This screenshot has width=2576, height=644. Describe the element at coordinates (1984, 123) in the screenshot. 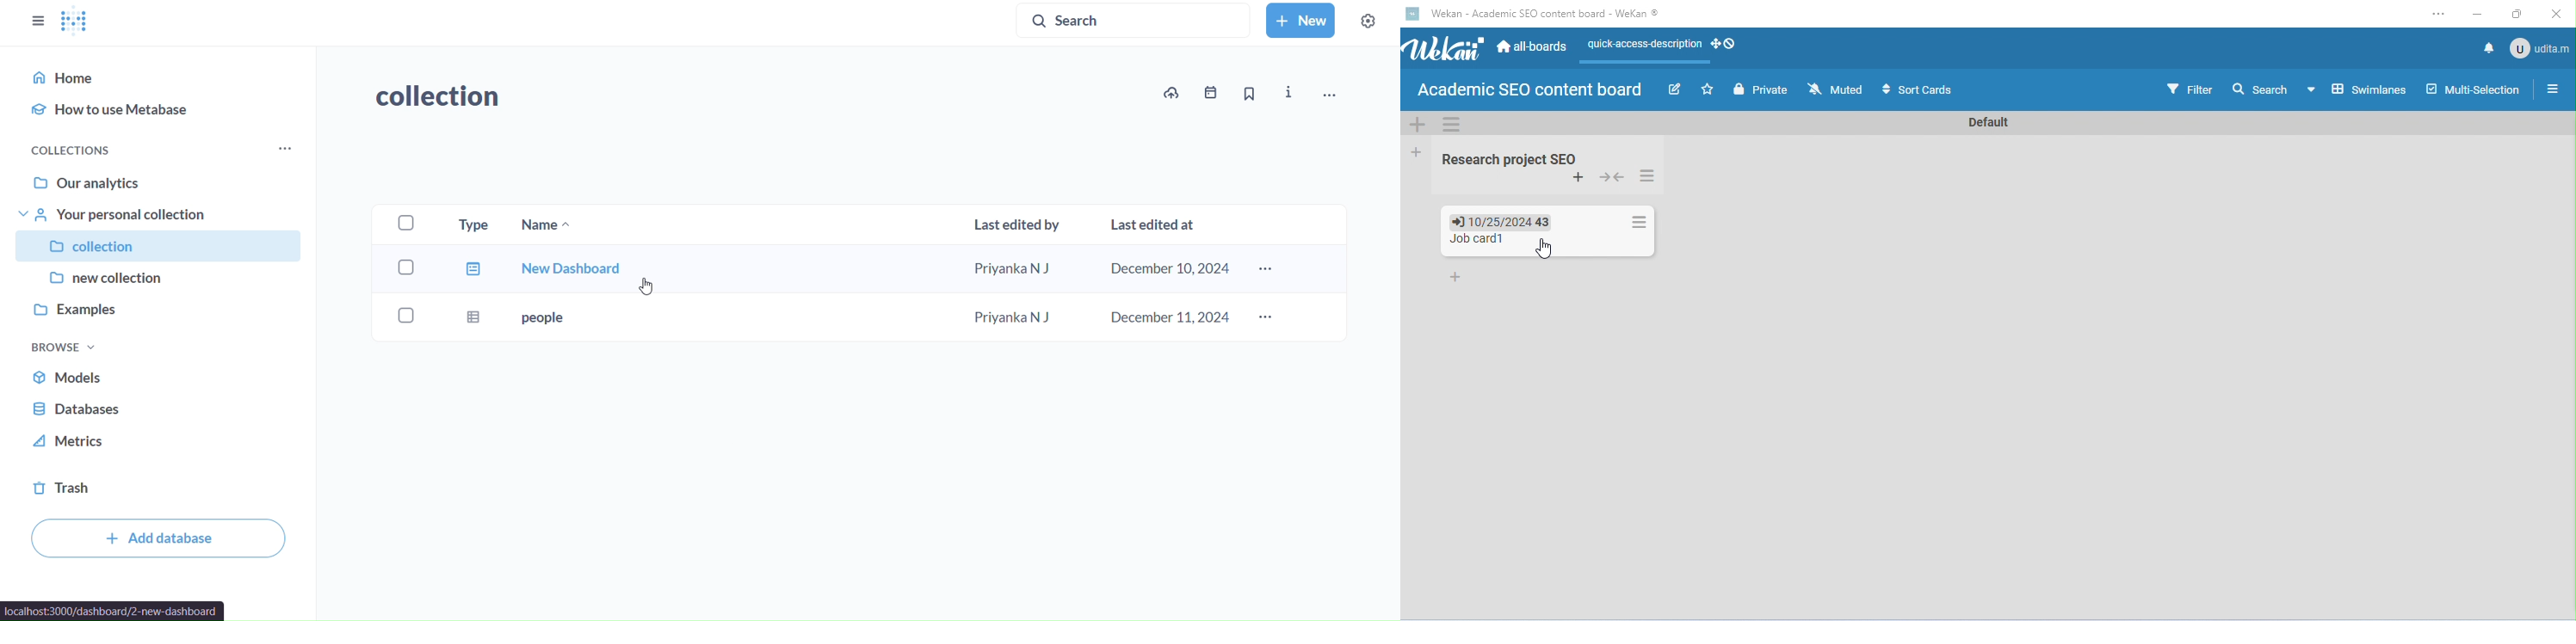

I see `default` at that location.